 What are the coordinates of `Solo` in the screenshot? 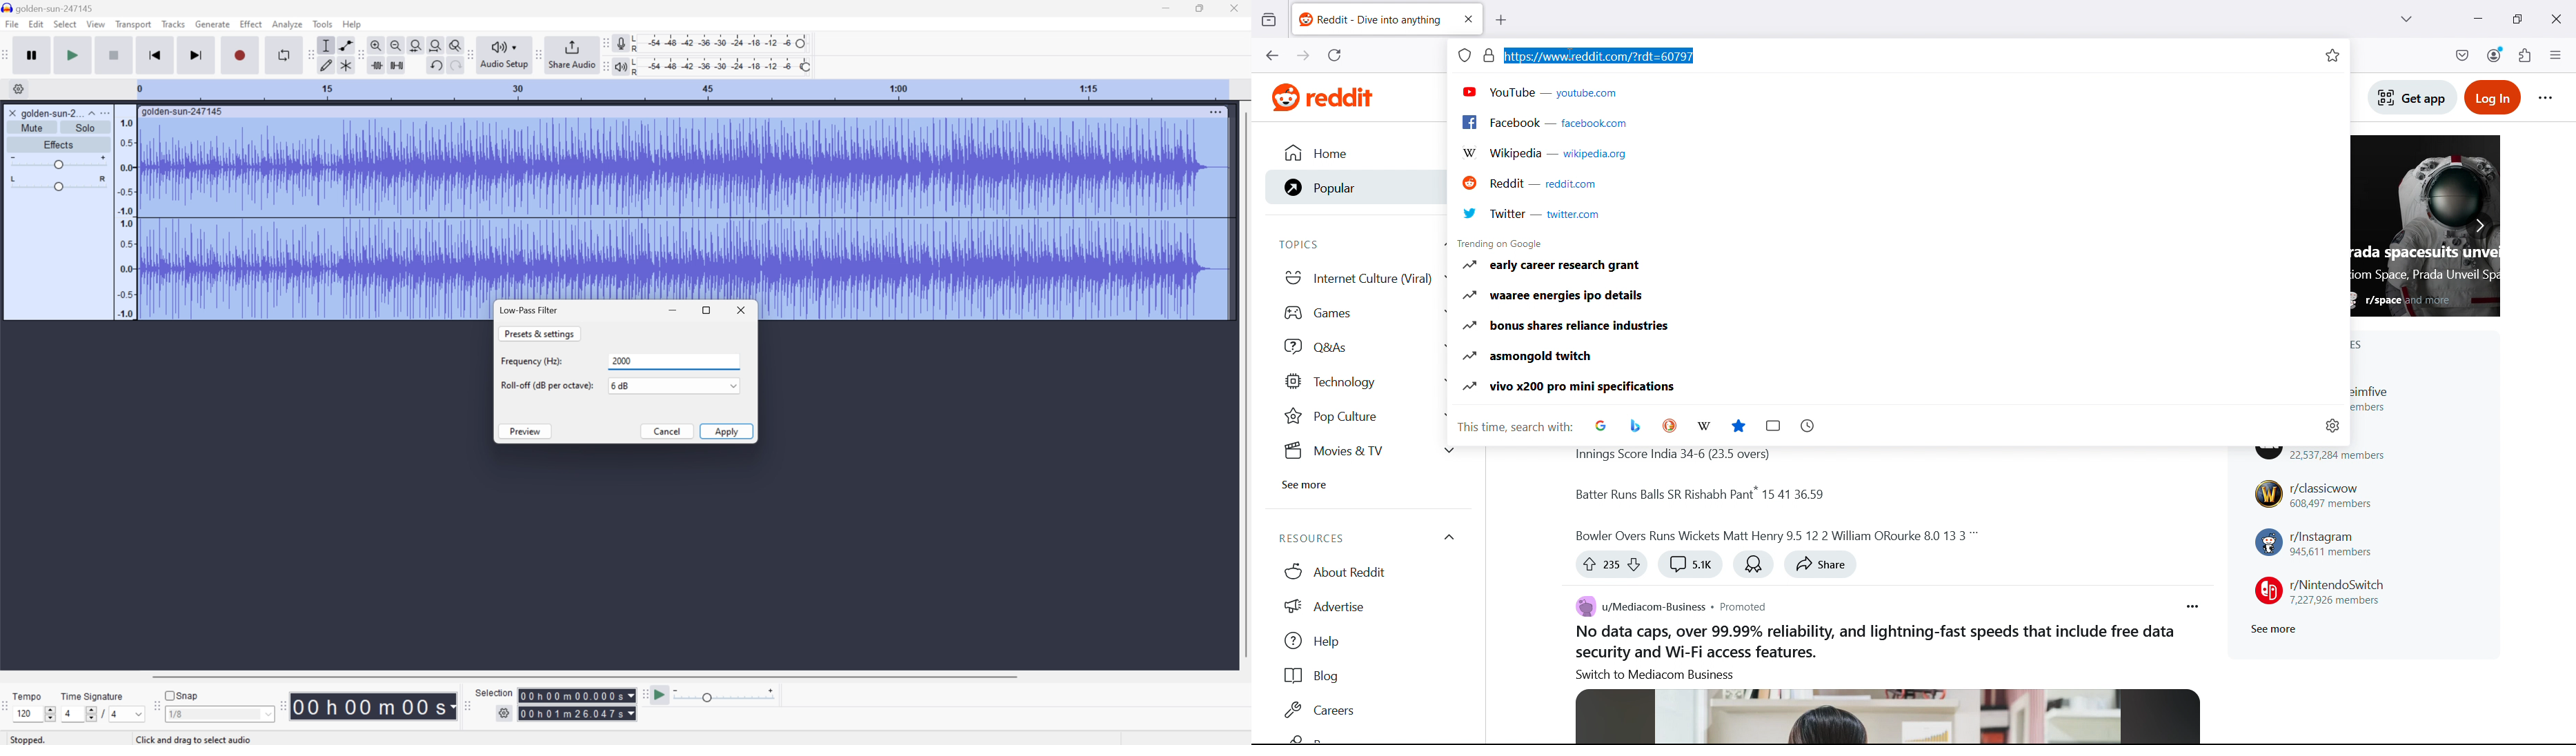 It's located at (86, 128).